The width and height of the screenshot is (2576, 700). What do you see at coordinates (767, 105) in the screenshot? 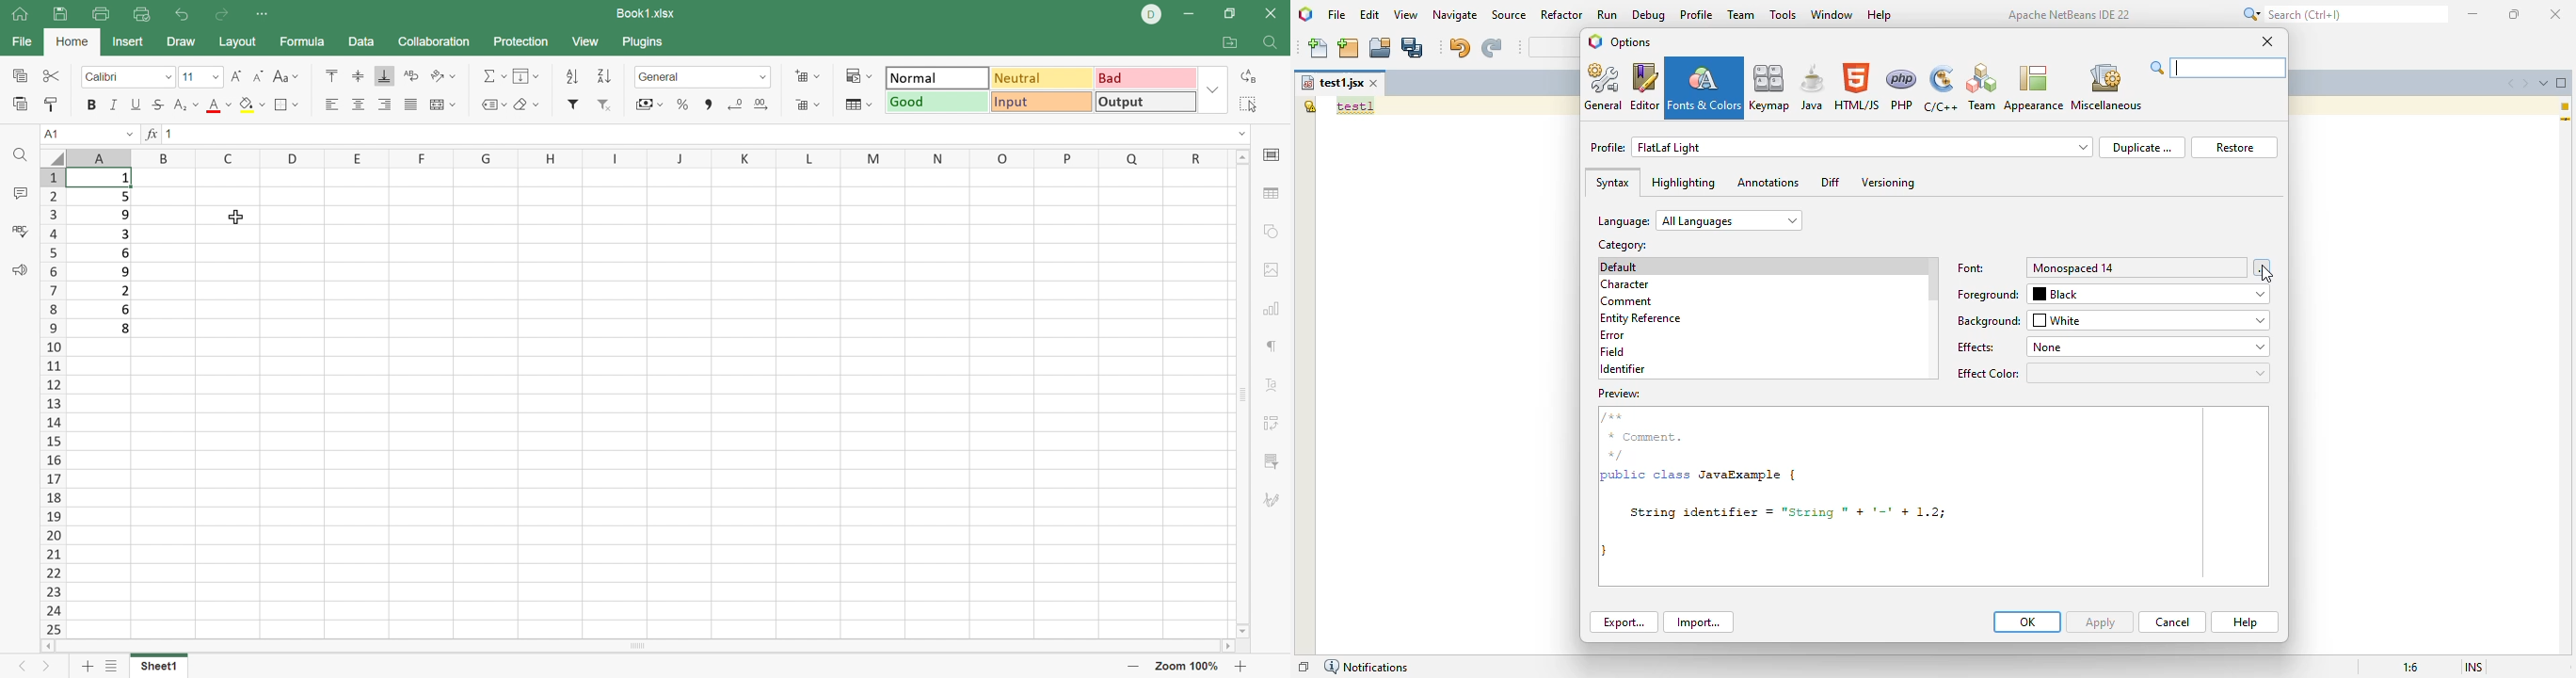
I see `Increase decimal` at bounding box center [767, 105].